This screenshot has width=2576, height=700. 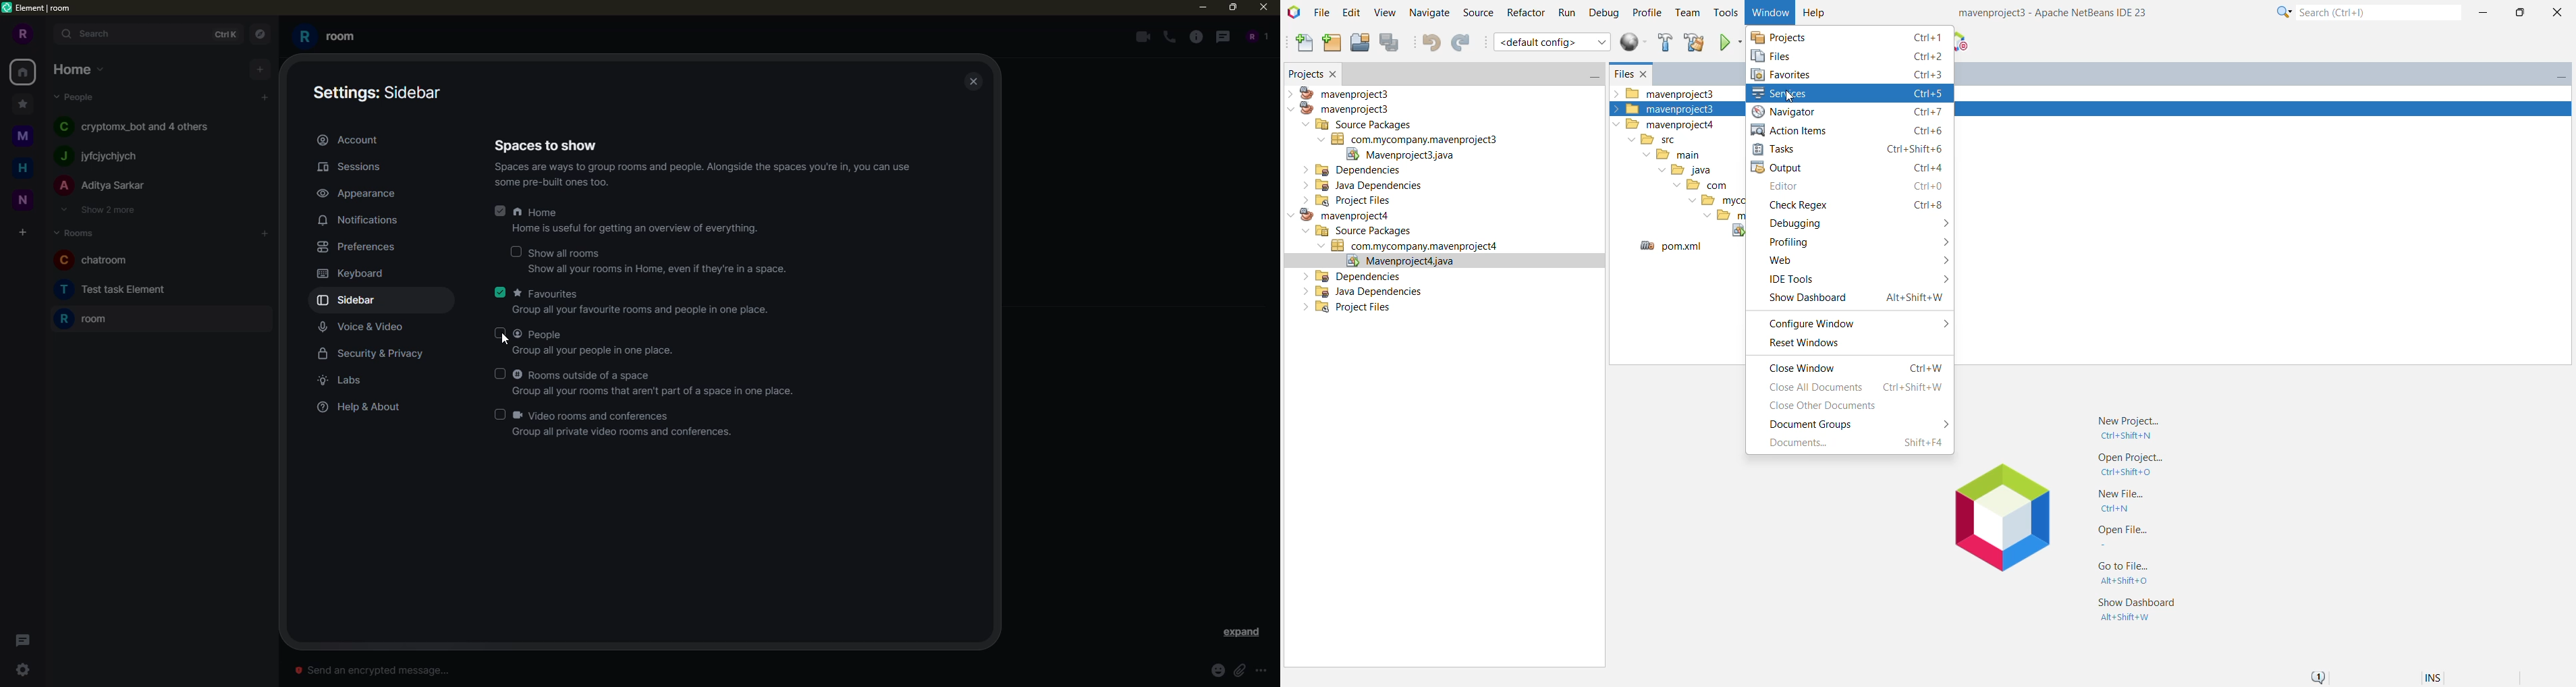 I want to click on Redo, so click(x=1464, y=43).